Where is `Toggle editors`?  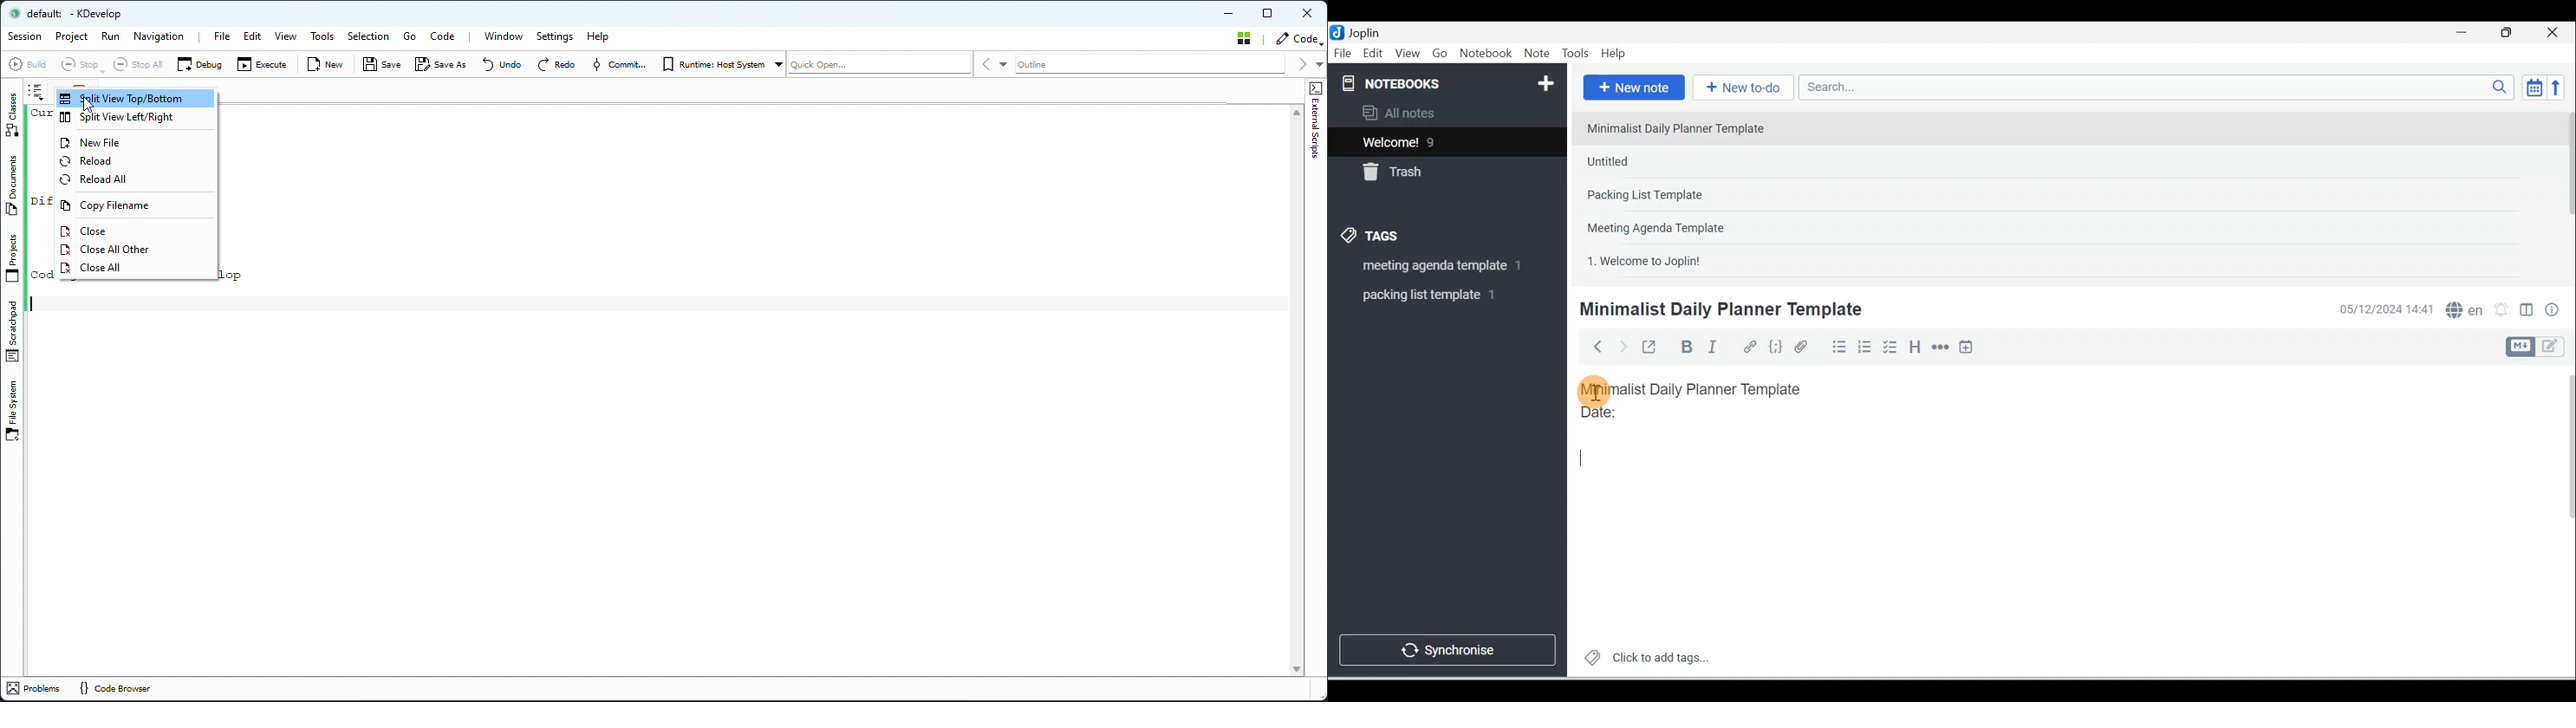 Toggle editors is located at coordinates (2527, 312).